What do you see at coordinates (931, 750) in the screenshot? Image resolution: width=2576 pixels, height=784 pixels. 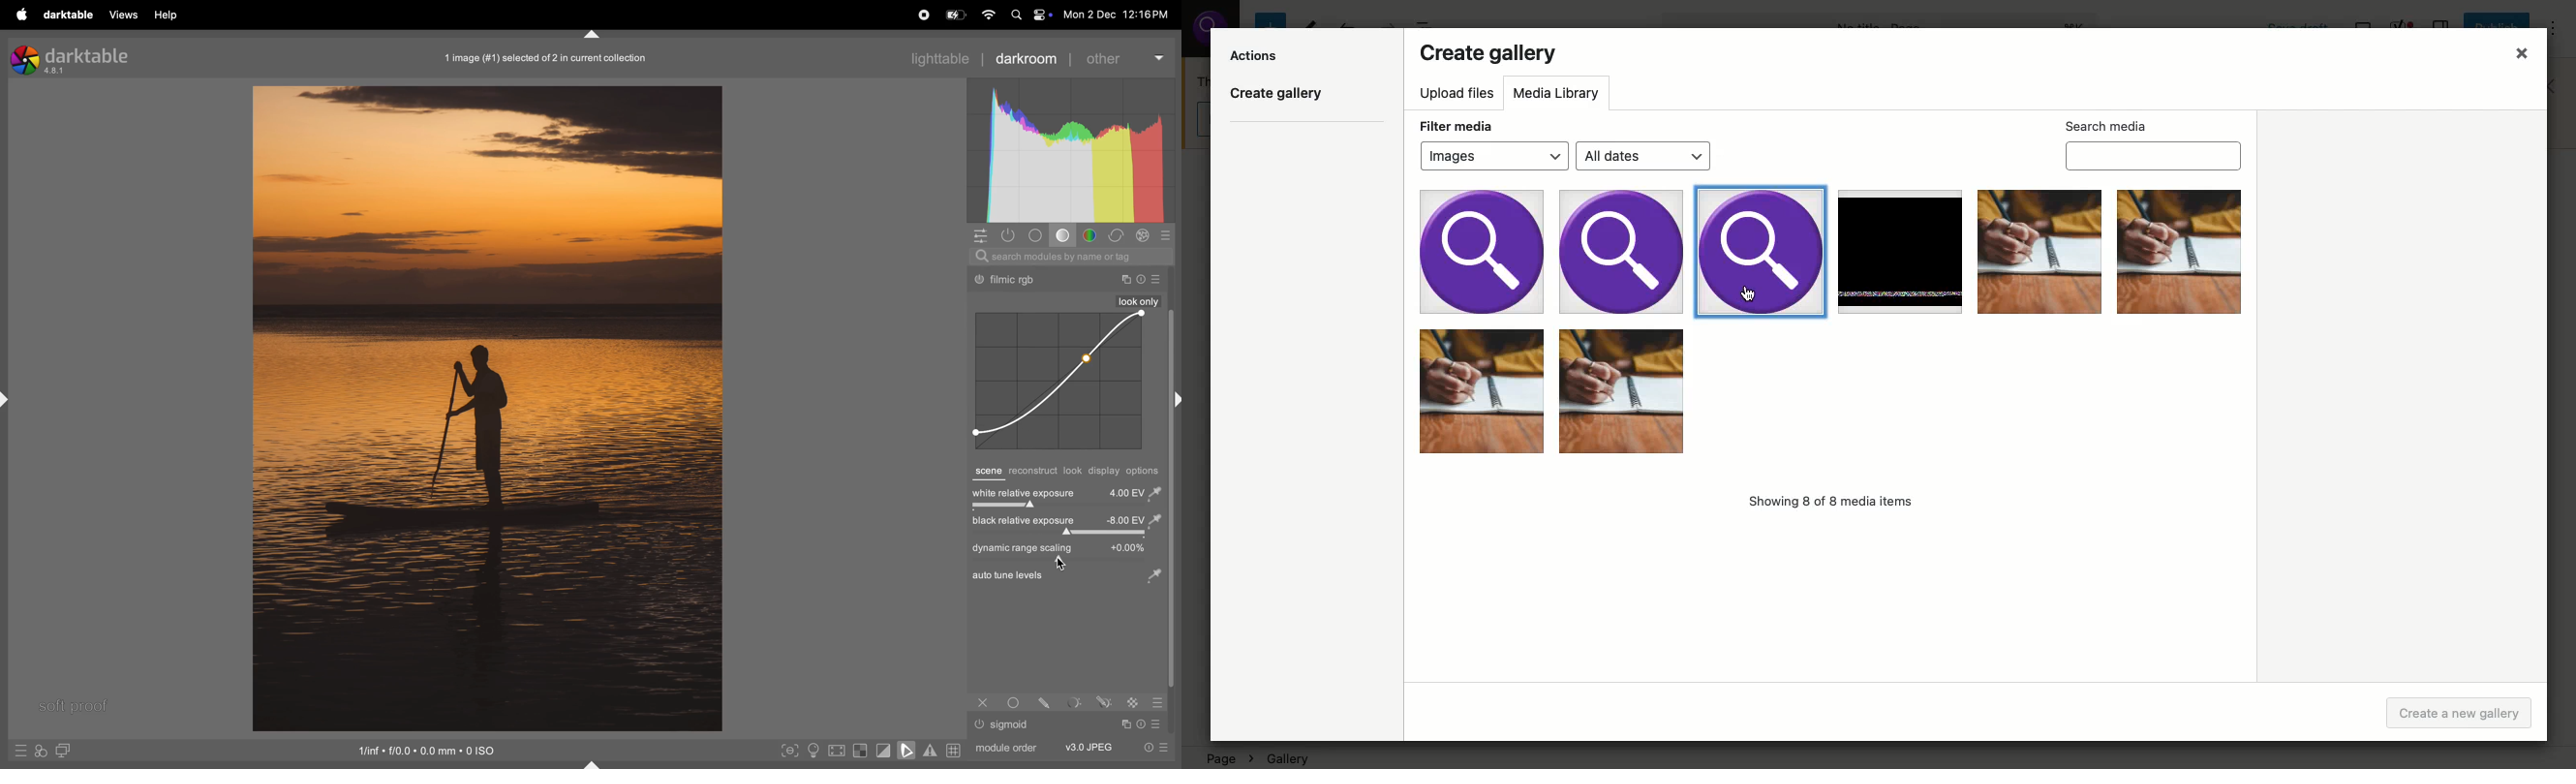 I see `toggle gamut checking` at bounding box center [931, 750].